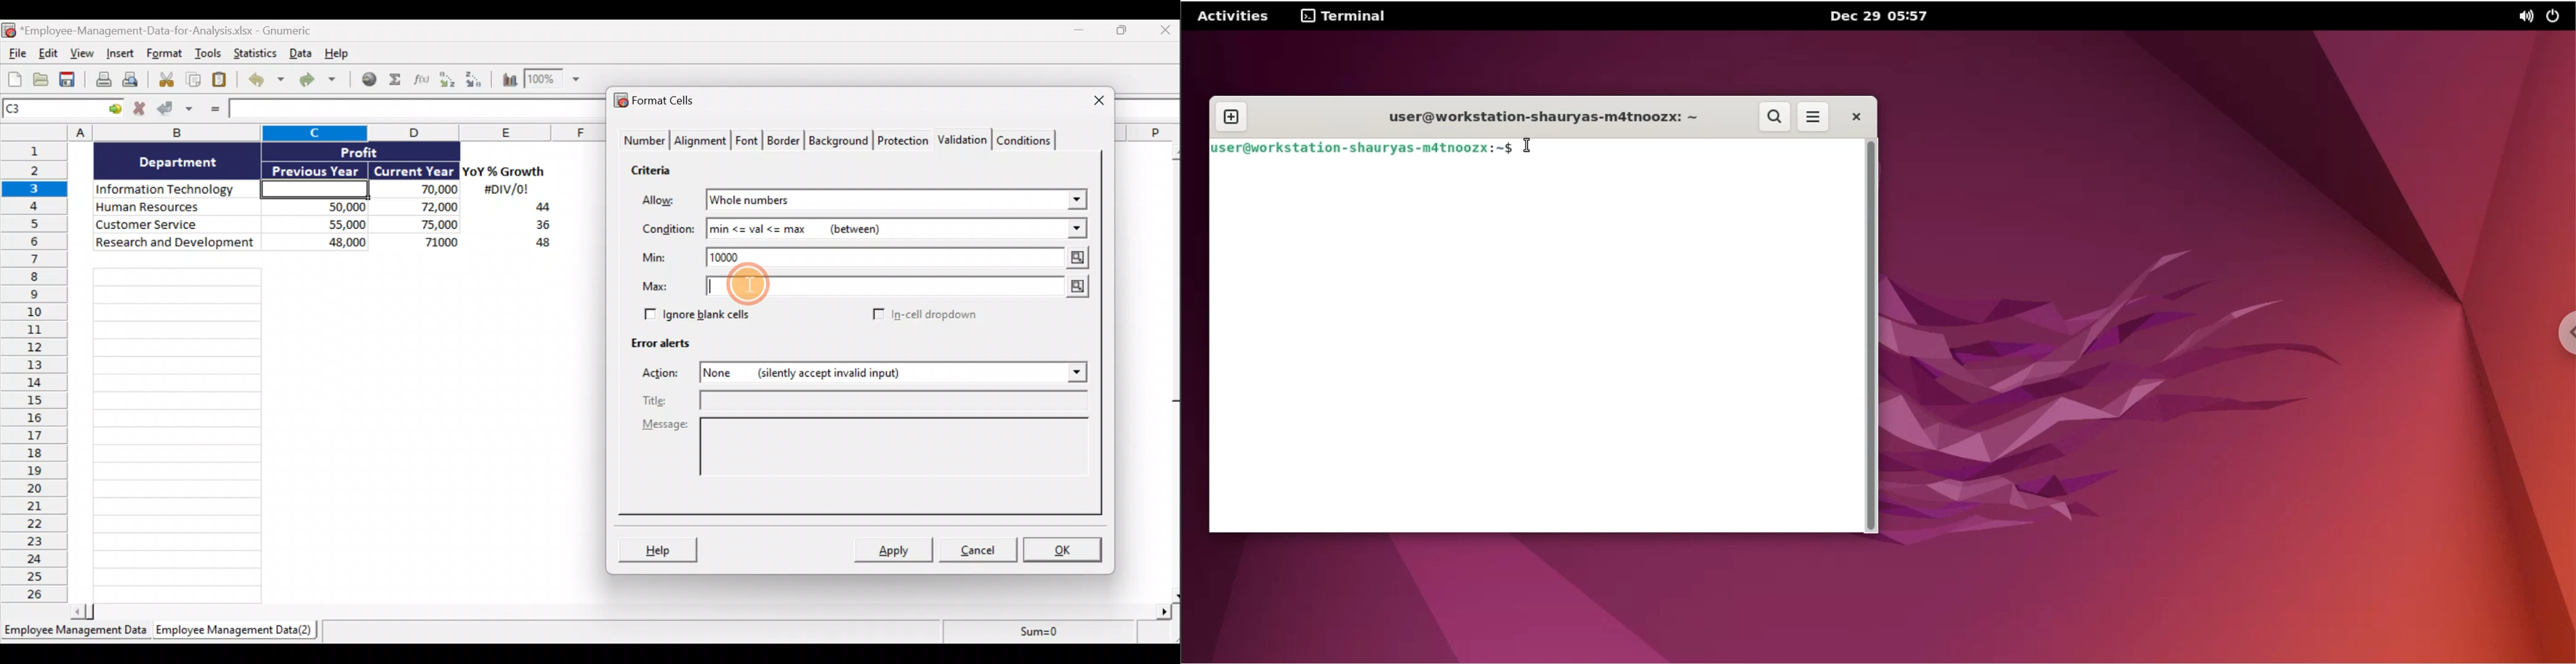 The width and height of the screenshot is (2576, 672). What do you see at coordinates (1084, 33) in the screenshot?
I see `Minimize` at bounding box center [1084, 33].